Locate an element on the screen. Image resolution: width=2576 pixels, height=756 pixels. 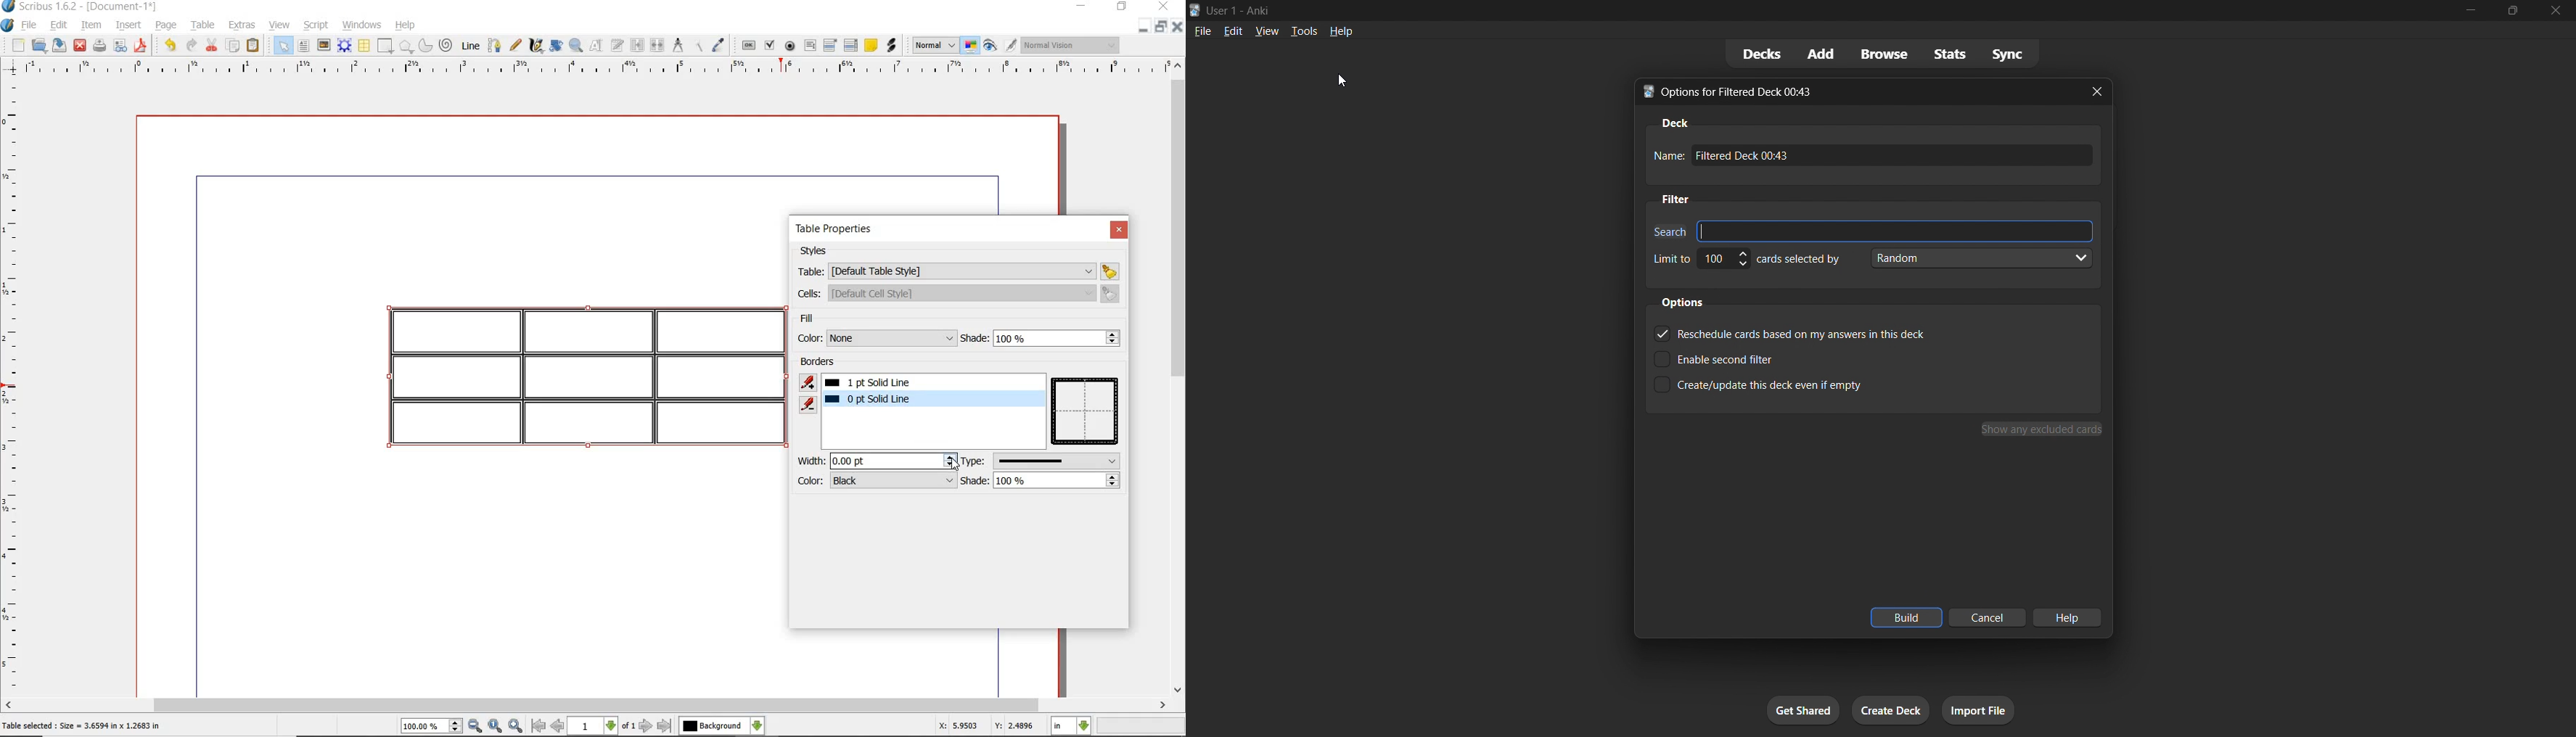
random is located at coordinates (1983, 260).